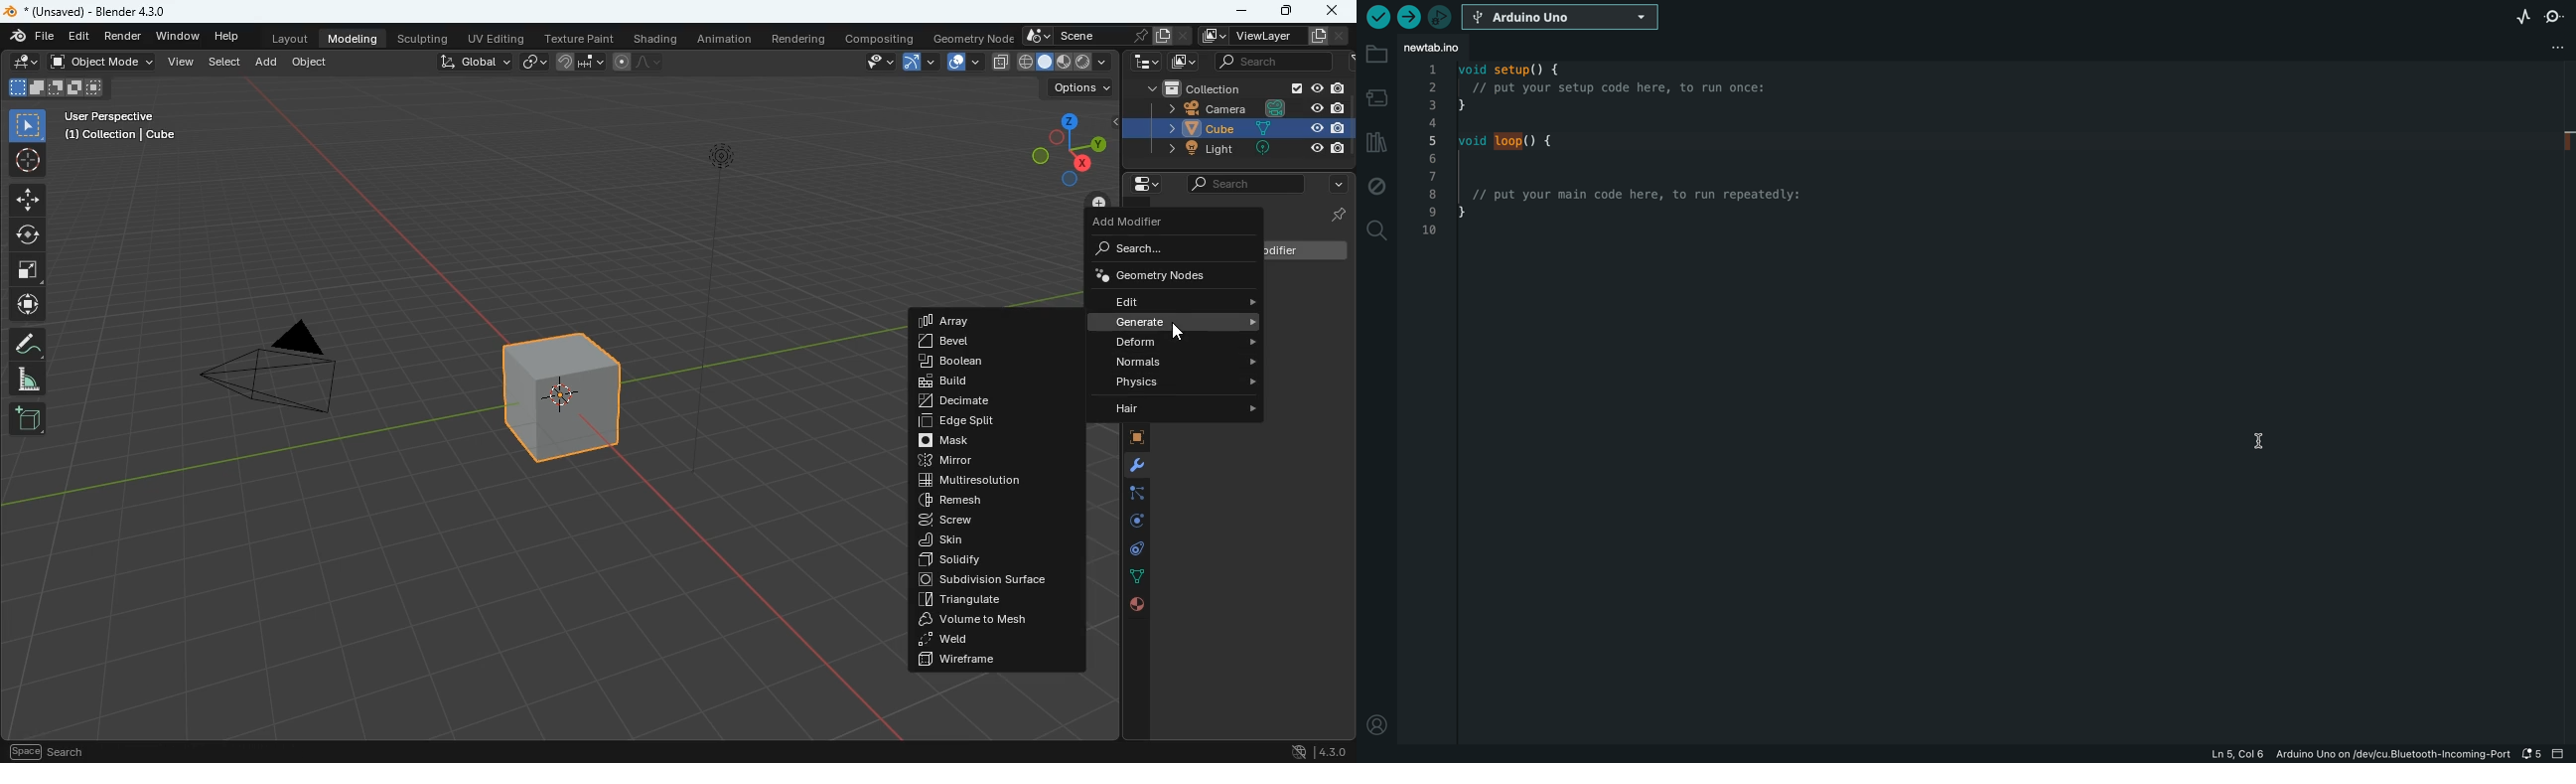  What do you see at coordinates (104, 64) in the screenshot?
I see `object mode` at bounding box center [104, 64].